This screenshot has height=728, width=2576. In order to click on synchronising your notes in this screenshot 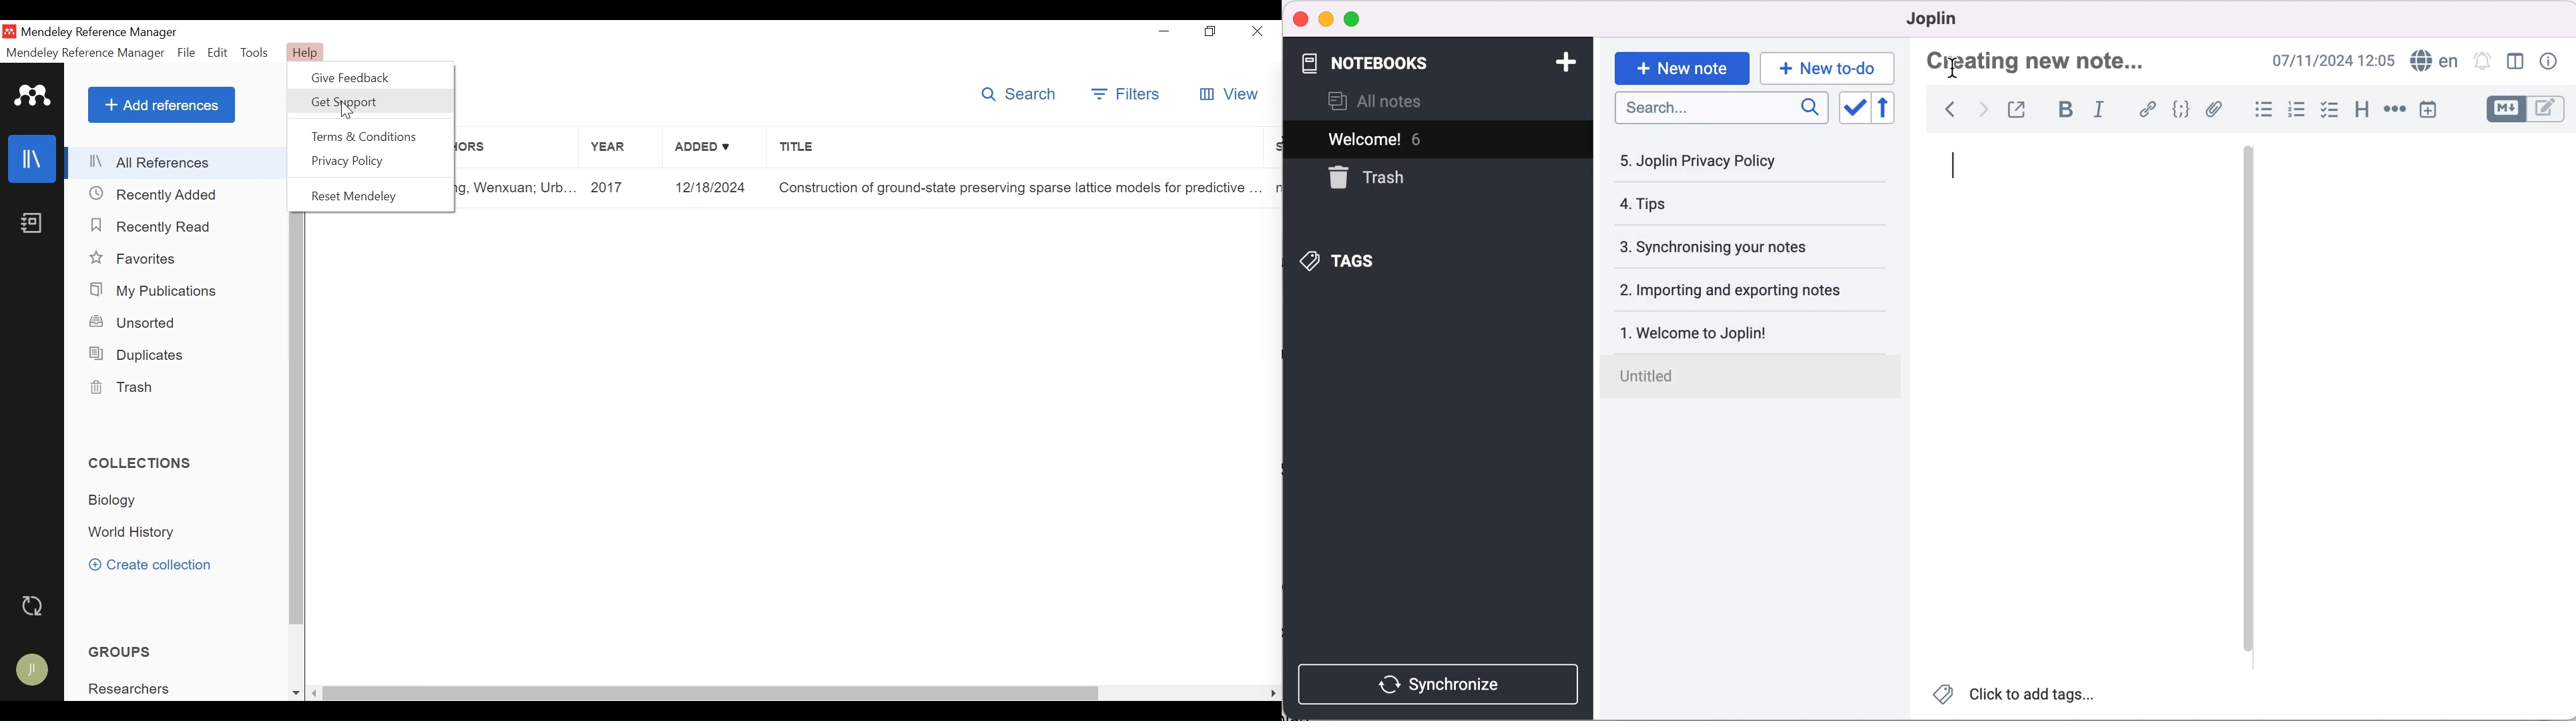, I will do `click(1733, 247)`.